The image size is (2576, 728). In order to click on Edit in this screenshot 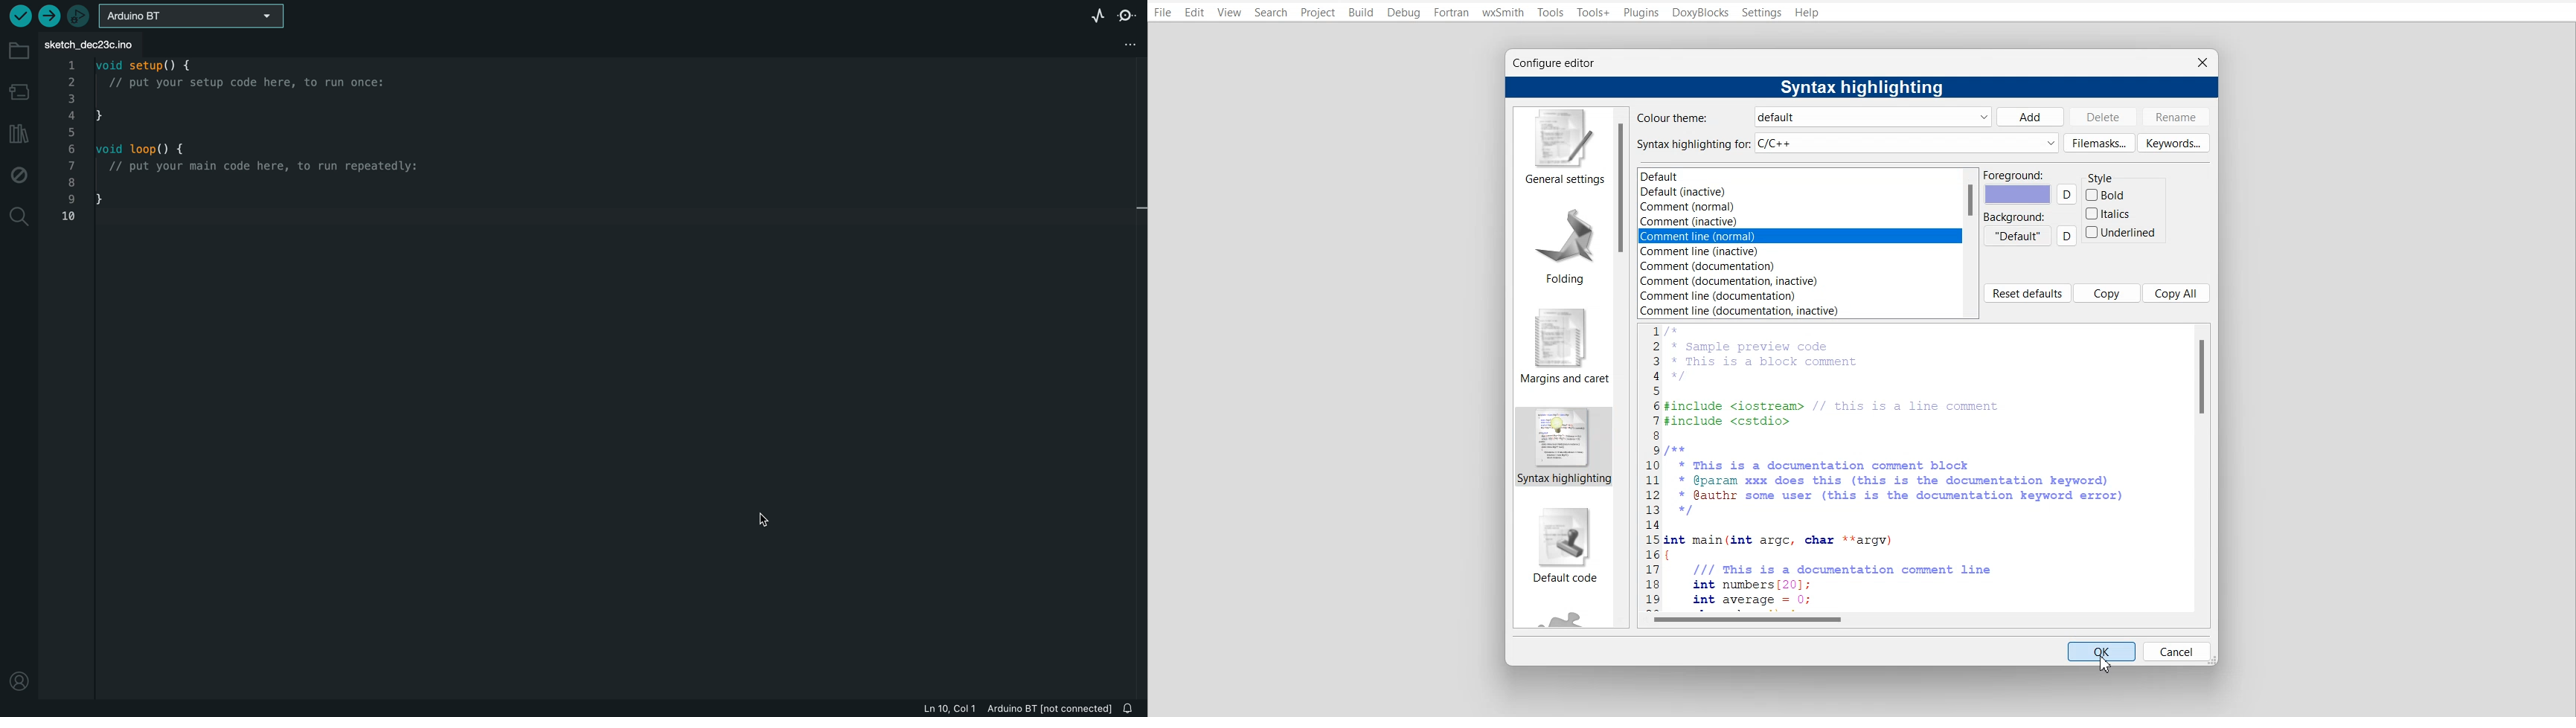, I will do `click(1194, 13)`.